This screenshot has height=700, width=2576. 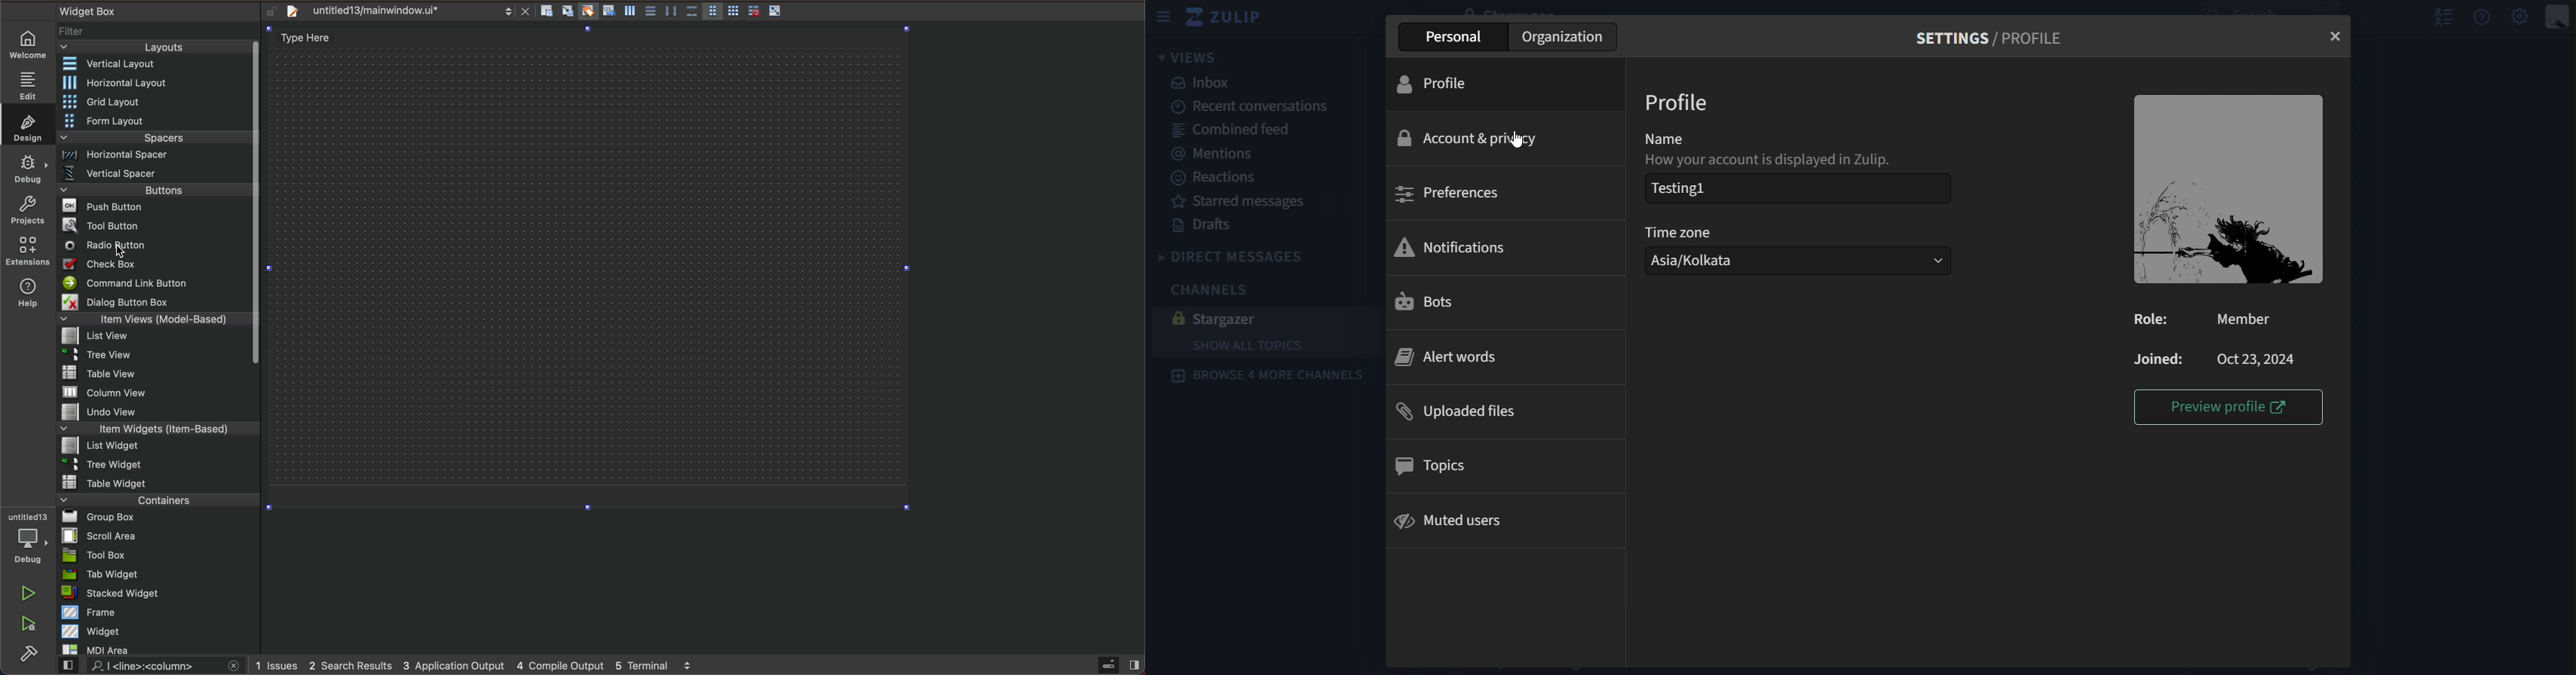 I want to click on time zone, so click(x=1702, y=235).